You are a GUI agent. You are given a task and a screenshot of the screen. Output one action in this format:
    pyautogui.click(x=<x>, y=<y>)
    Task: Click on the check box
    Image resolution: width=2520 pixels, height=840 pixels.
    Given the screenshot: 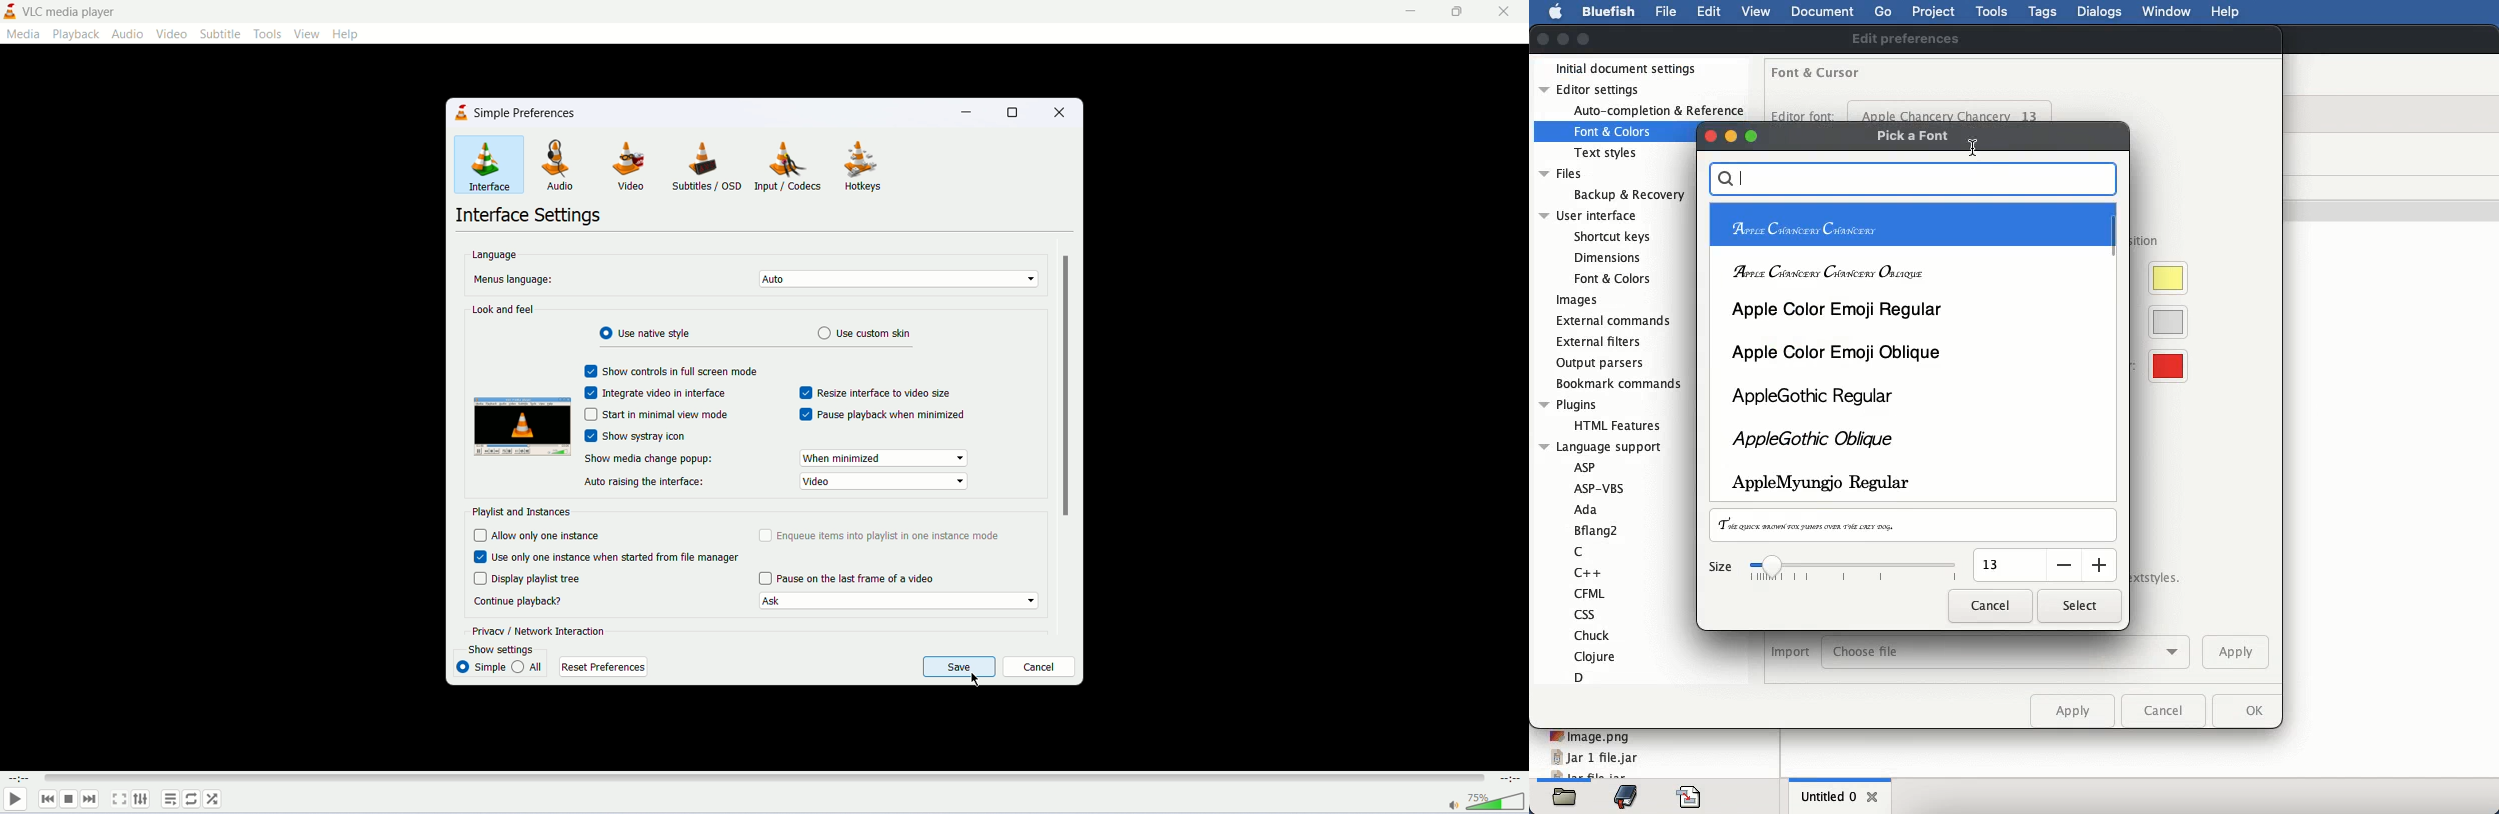 What is the action you would take?
    pyautogui.click(x=589, y=369)
    